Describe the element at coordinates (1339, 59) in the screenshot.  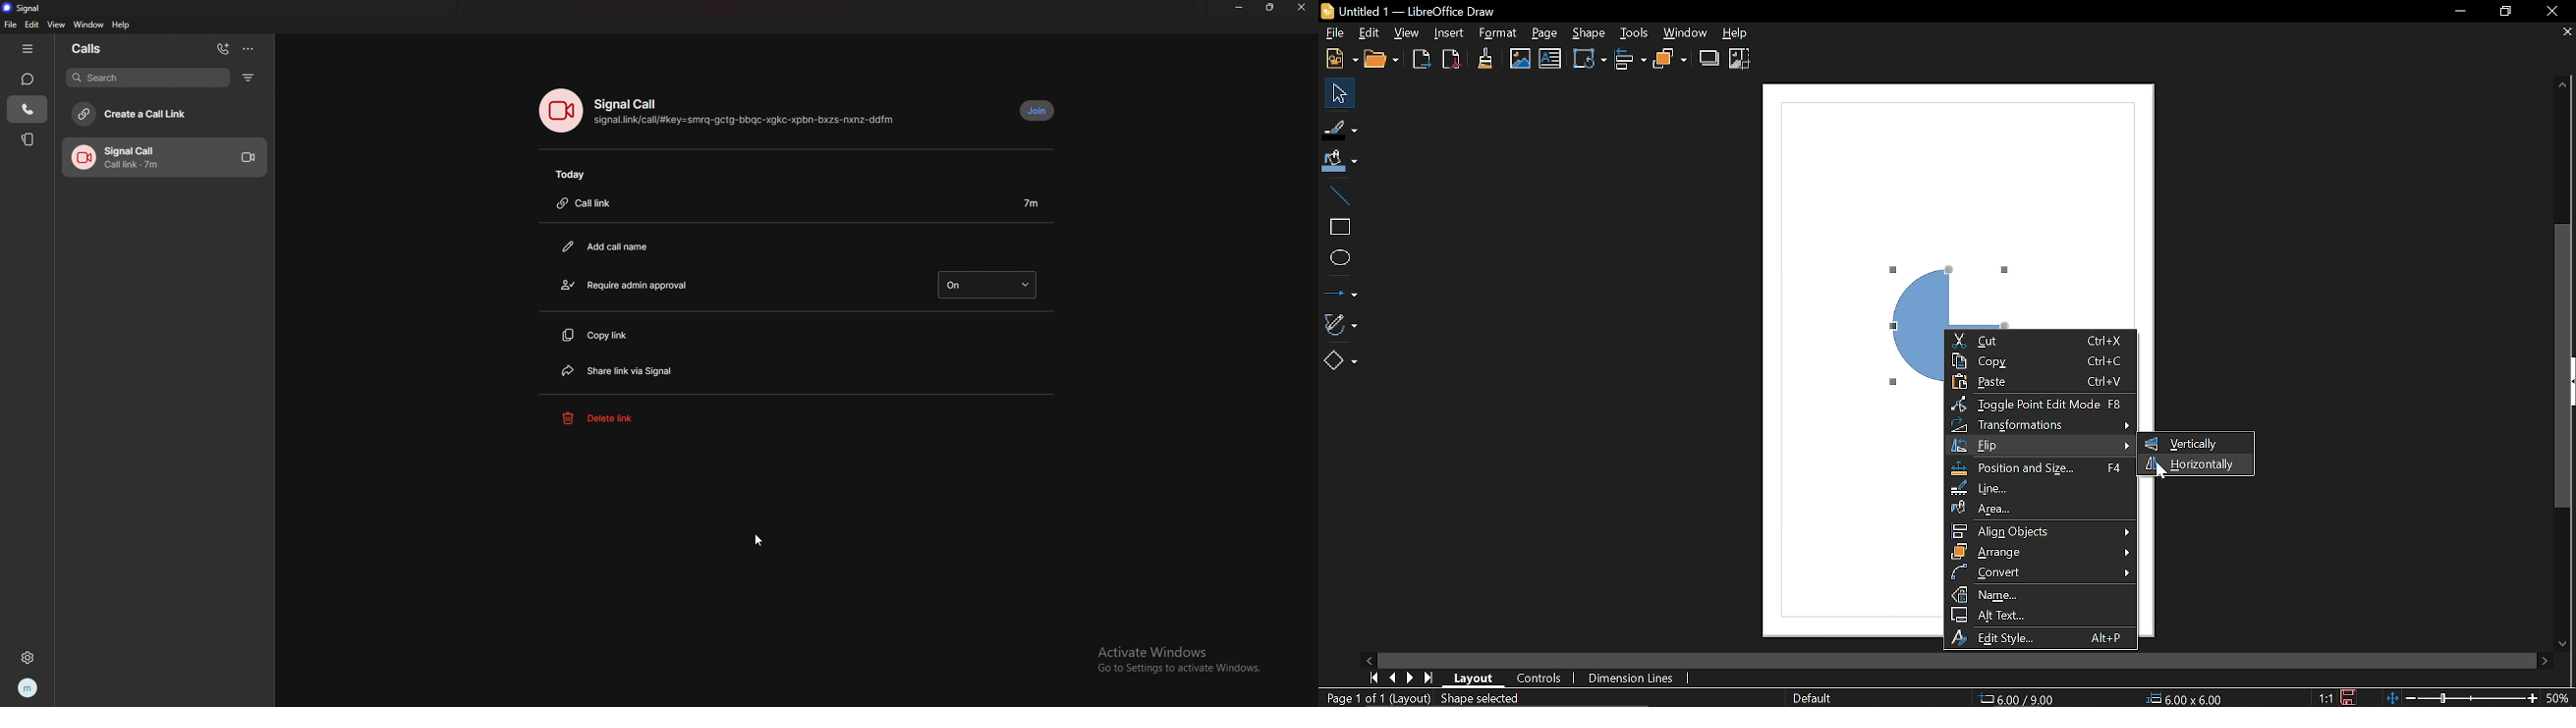
I see `New` at that location.